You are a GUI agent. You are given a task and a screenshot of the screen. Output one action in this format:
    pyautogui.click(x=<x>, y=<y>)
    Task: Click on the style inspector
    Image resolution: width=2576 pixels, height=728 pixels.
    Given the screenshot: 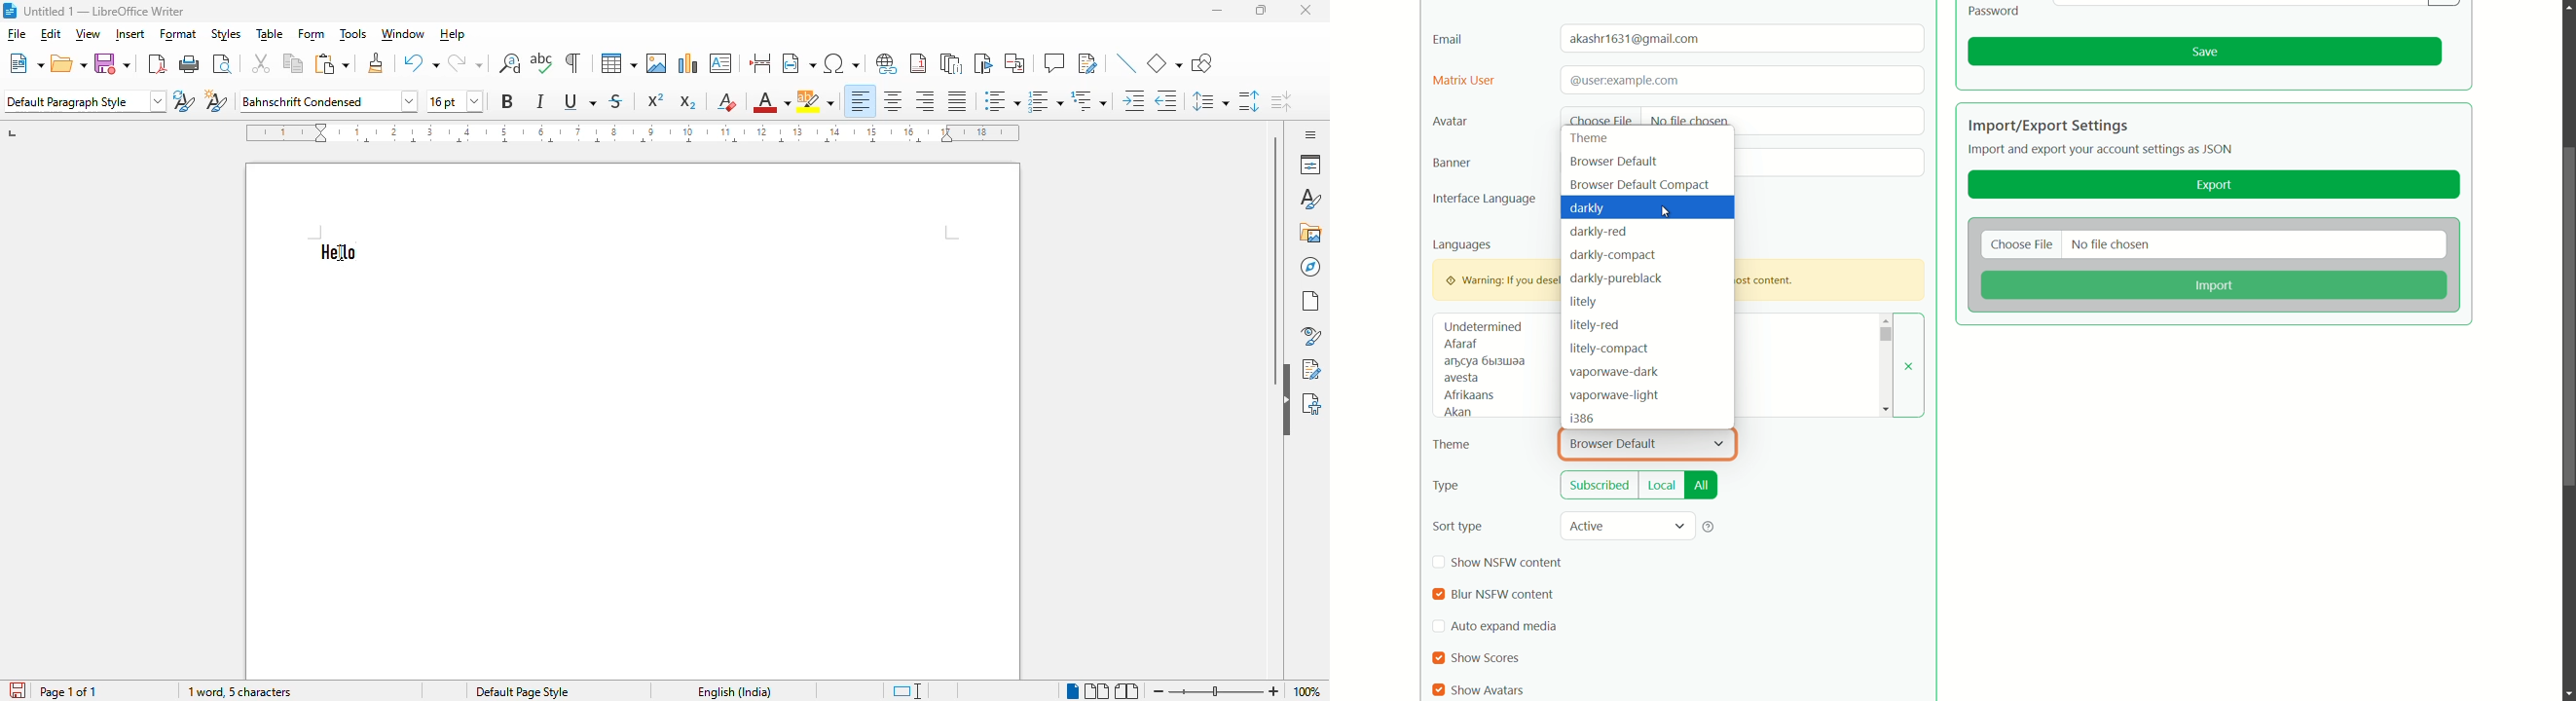 What is the action you would take?
    pyautogui.click(x=1309, y=336)
    